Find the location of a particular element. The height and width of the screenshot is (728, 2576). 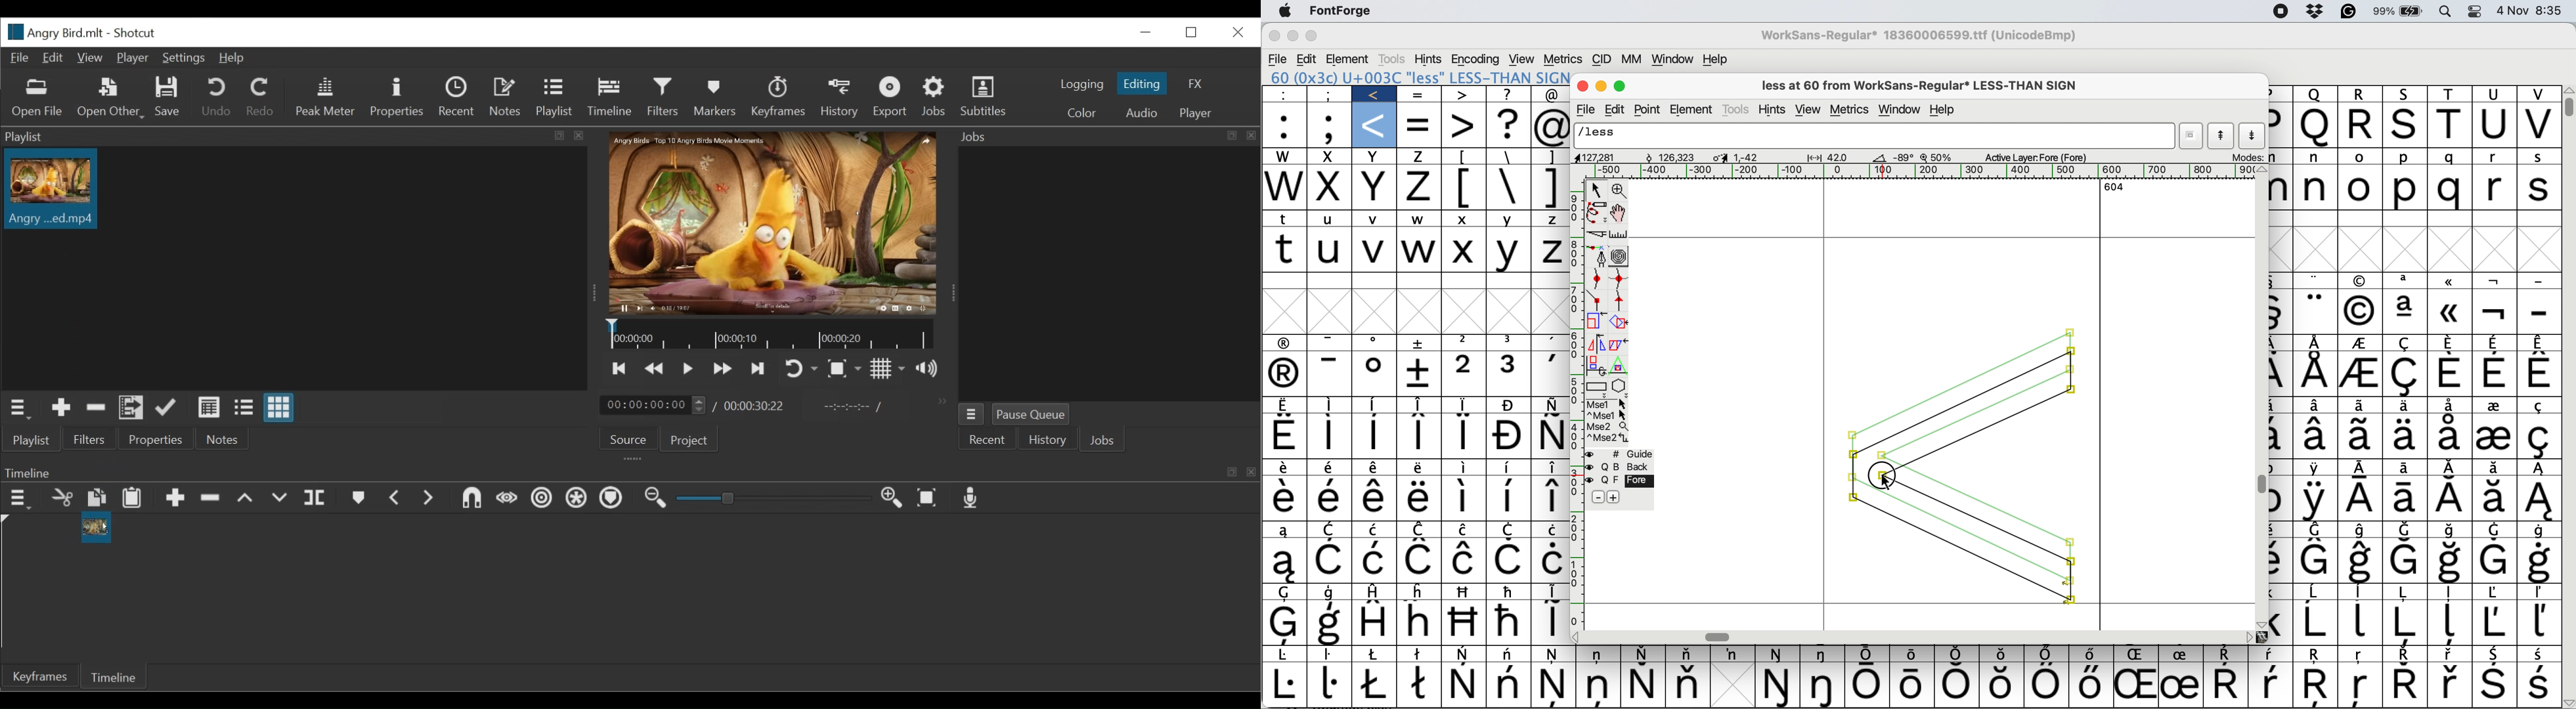

Symbol is located at coordinates (1414, 497).